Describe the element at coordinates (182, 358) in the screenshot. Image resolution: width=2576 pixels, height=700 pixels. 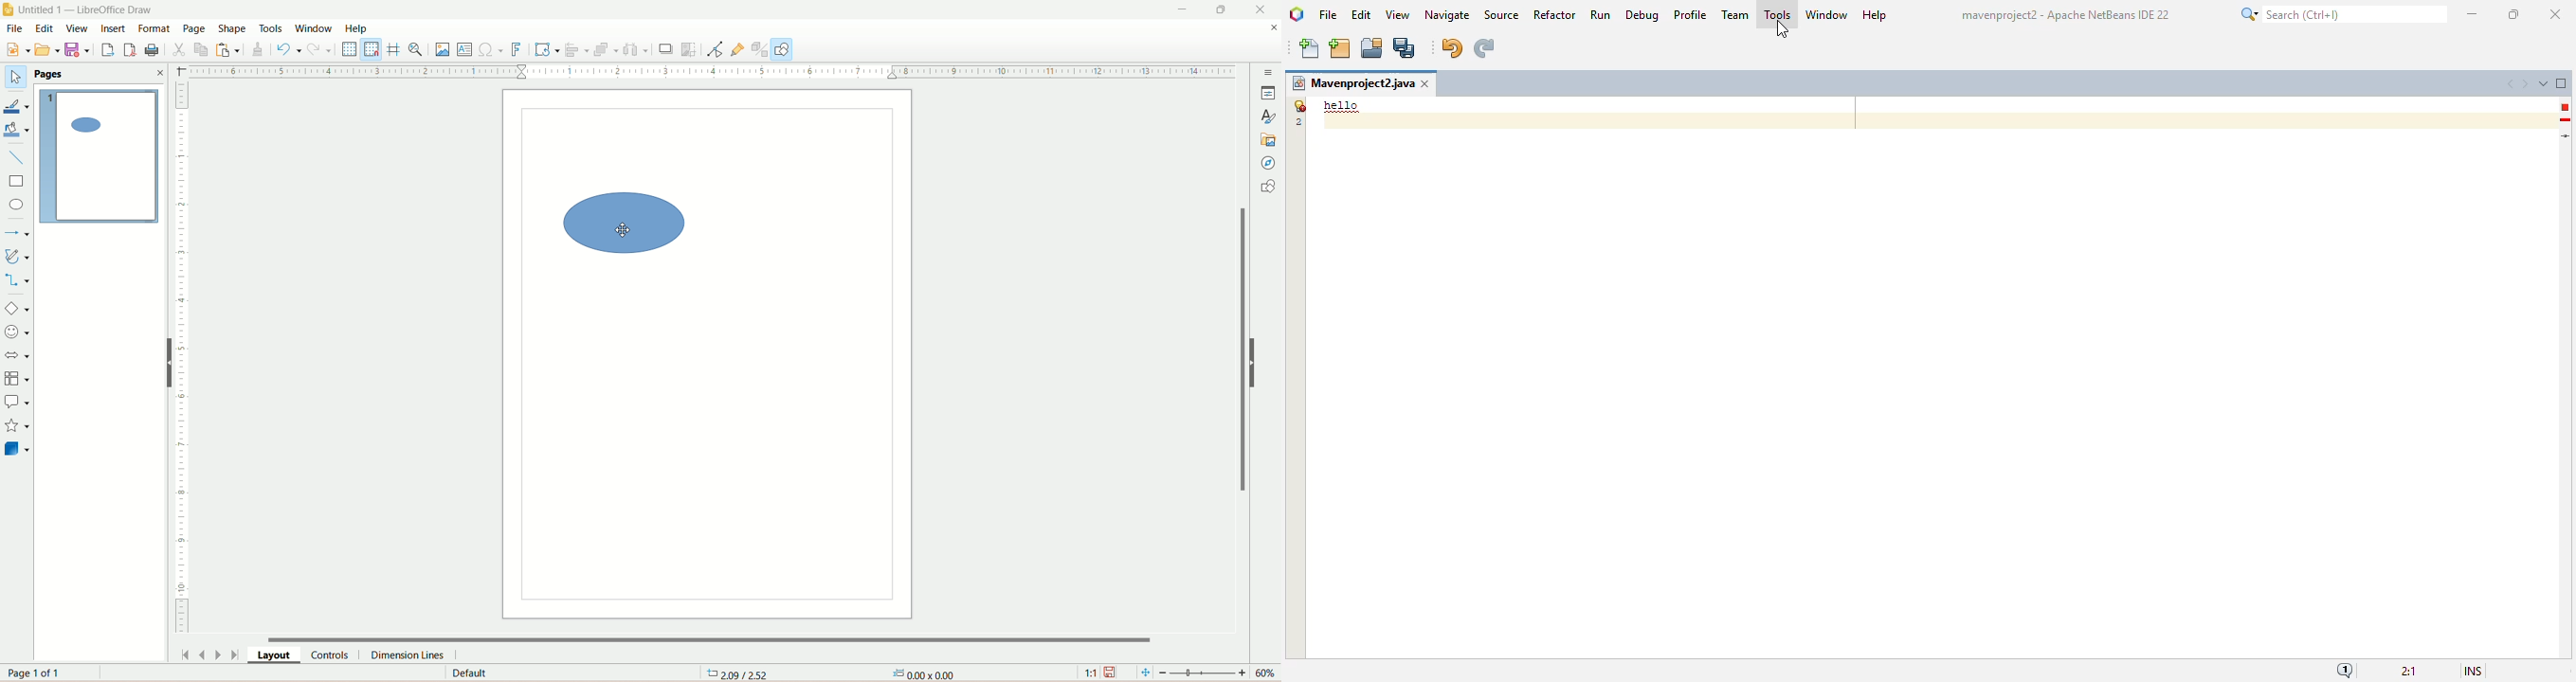
I see `scale bar` at that location.